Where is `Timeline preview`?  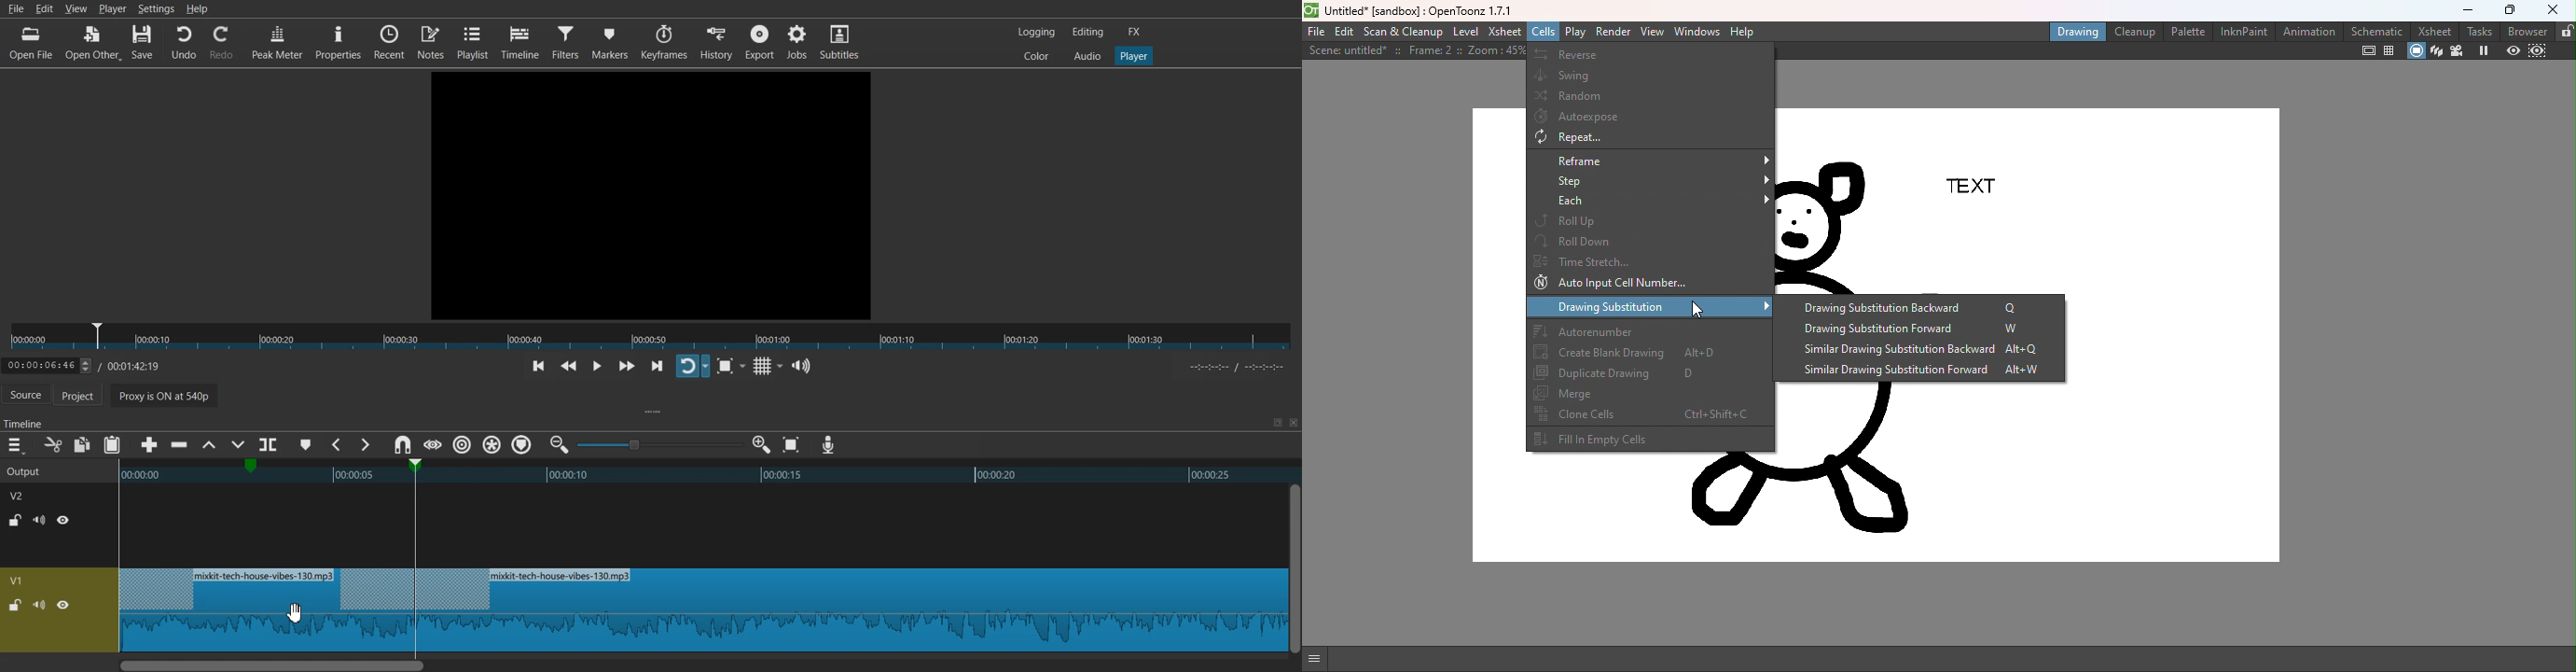 Timeline preview is located at coordinates (699, 473).